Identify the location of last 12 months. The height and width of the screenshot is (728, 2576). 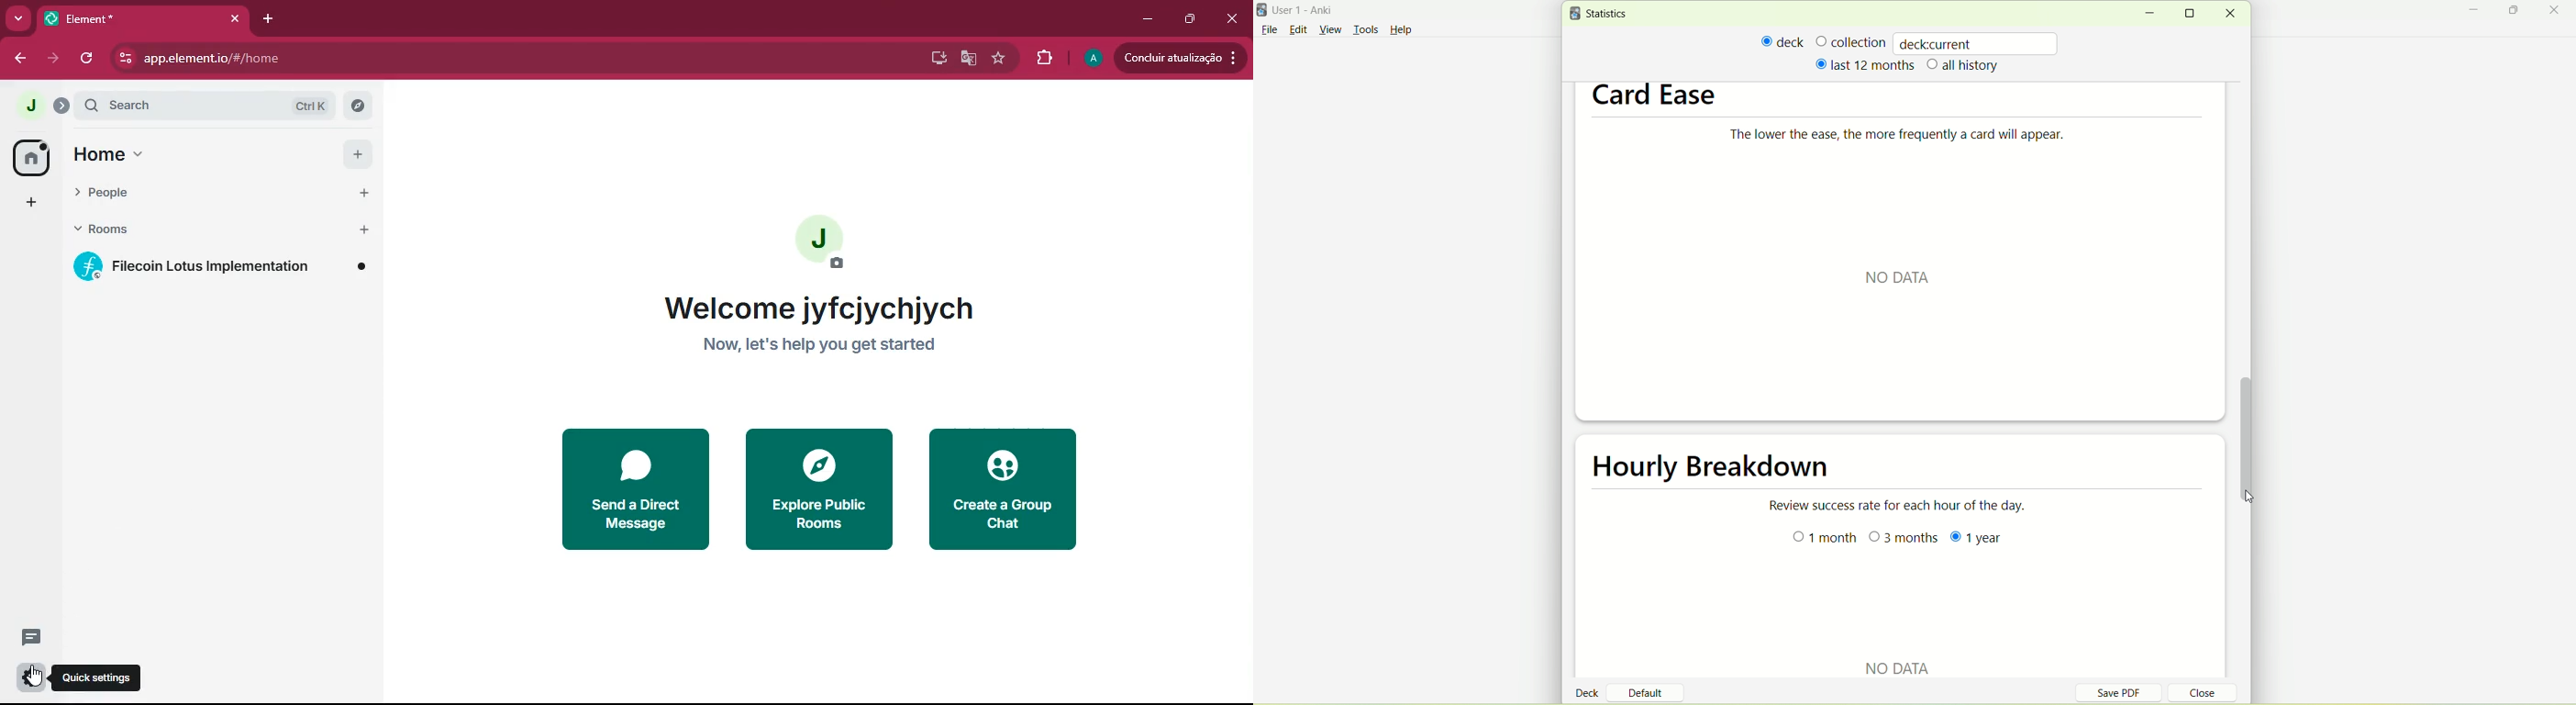
(1864, 64).